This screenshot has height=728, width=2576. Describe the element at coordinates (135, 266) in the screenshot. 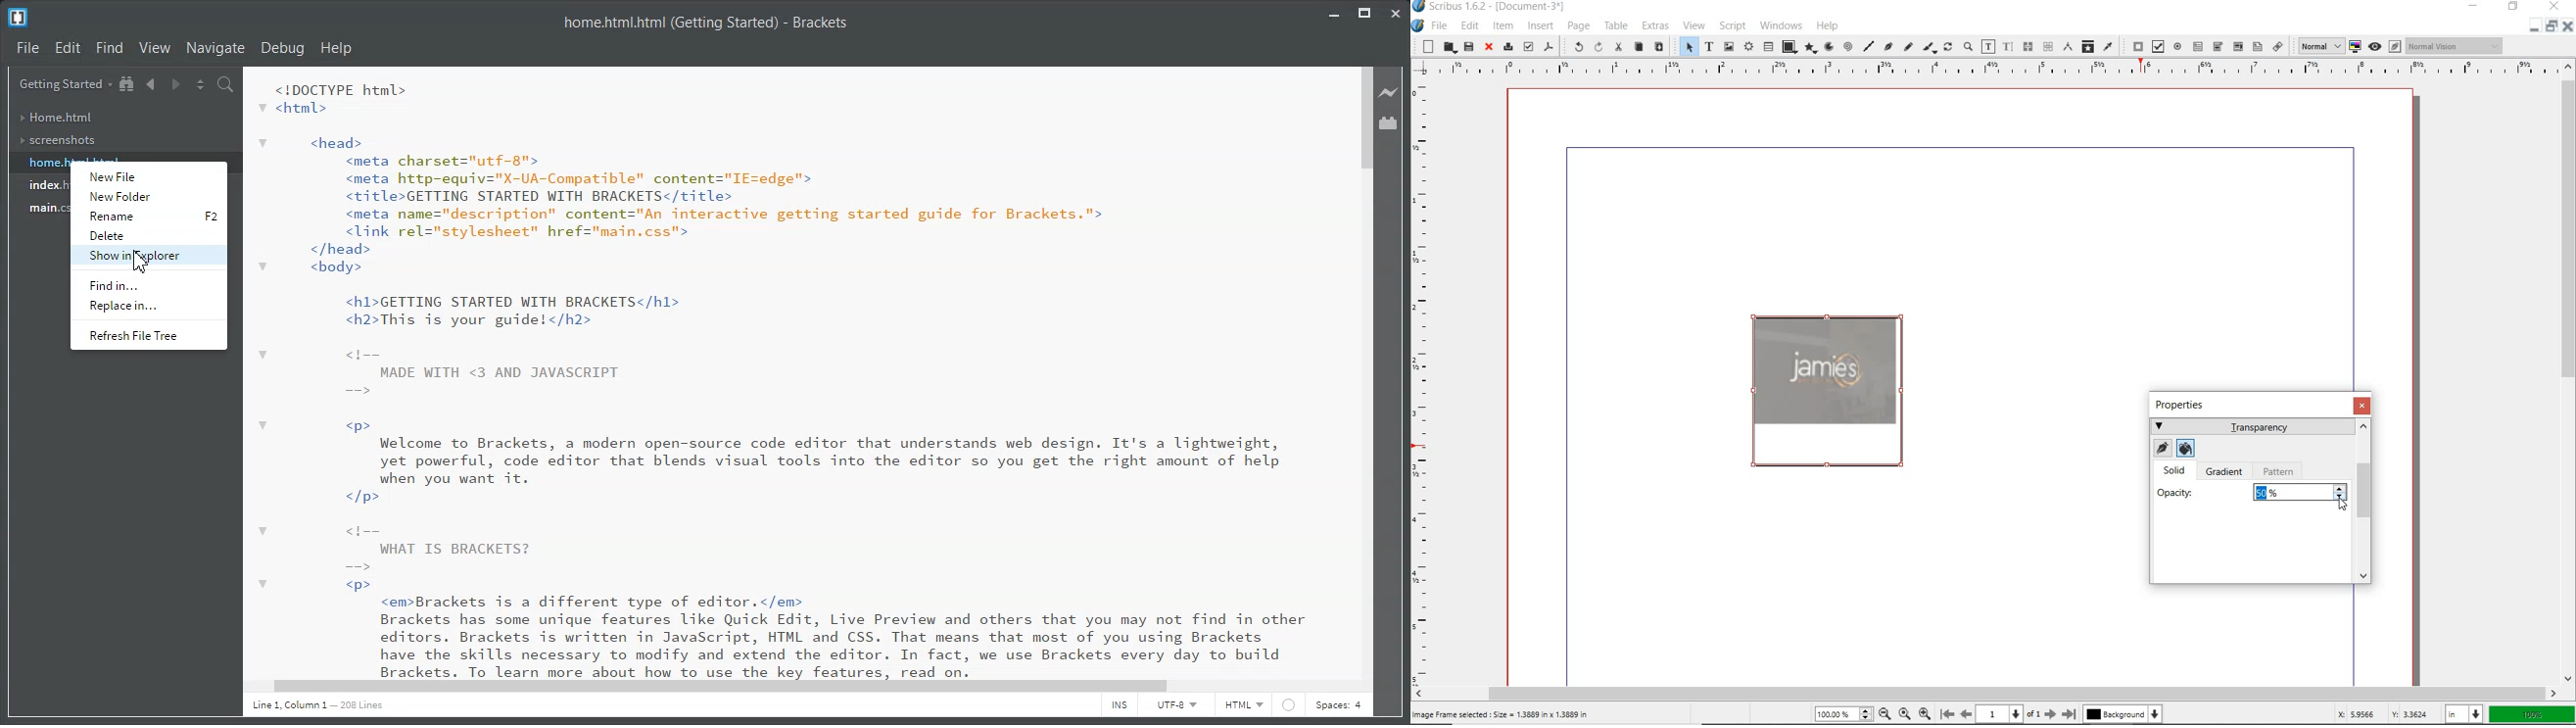

I see `cursor` at that location.